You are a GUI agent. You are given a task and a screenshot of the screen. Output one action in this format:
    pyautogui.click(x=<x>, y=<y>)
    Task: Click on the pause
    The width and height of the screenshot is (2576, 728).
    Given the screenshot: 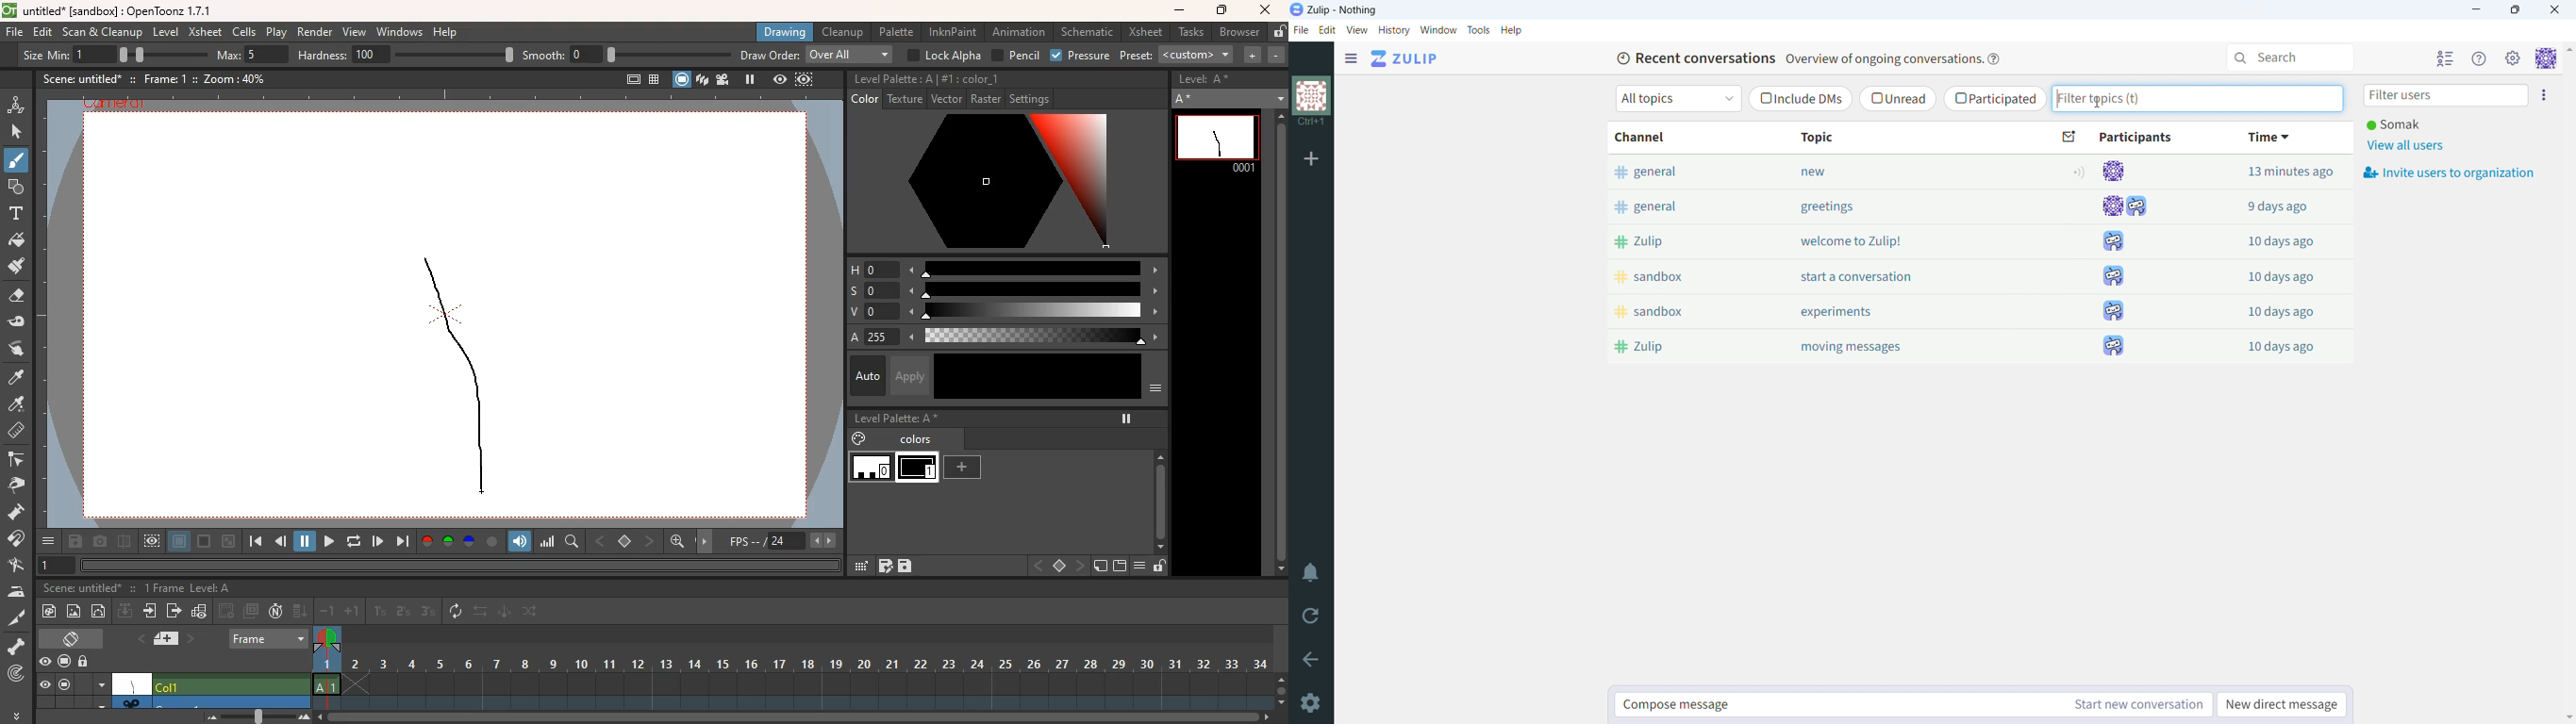 What is the action you would take?
    pyautogui.click(x=1124, y=419)
    